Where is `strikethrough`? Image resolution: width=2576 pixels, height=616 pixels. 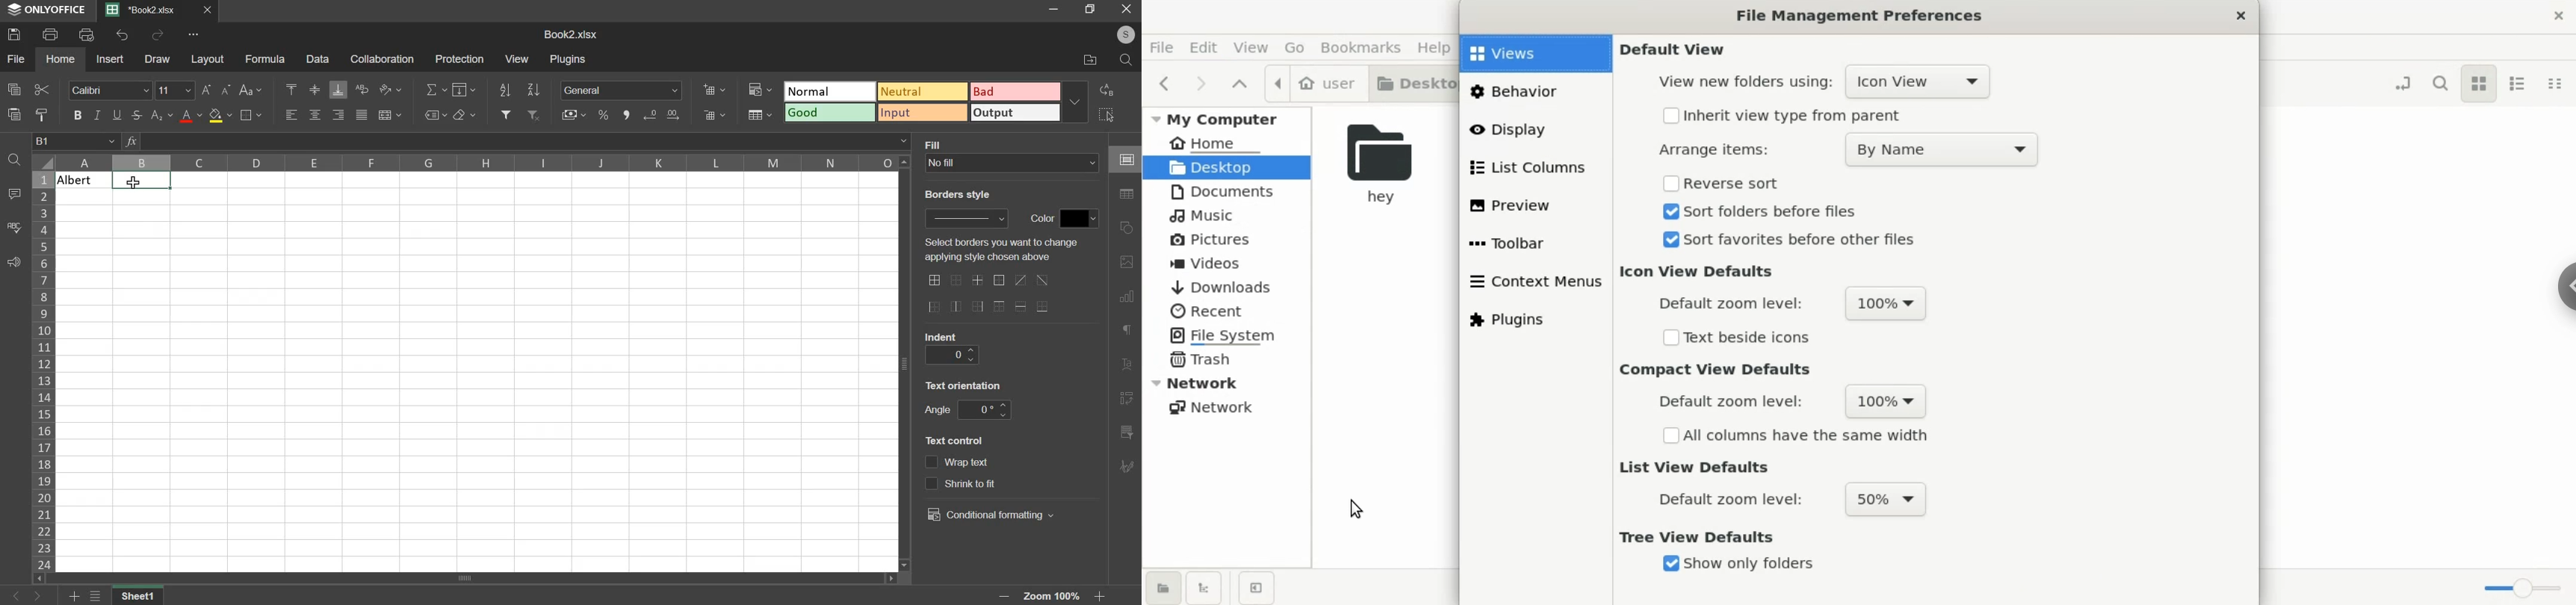 strikethrough is located at coordinates (139, 115).